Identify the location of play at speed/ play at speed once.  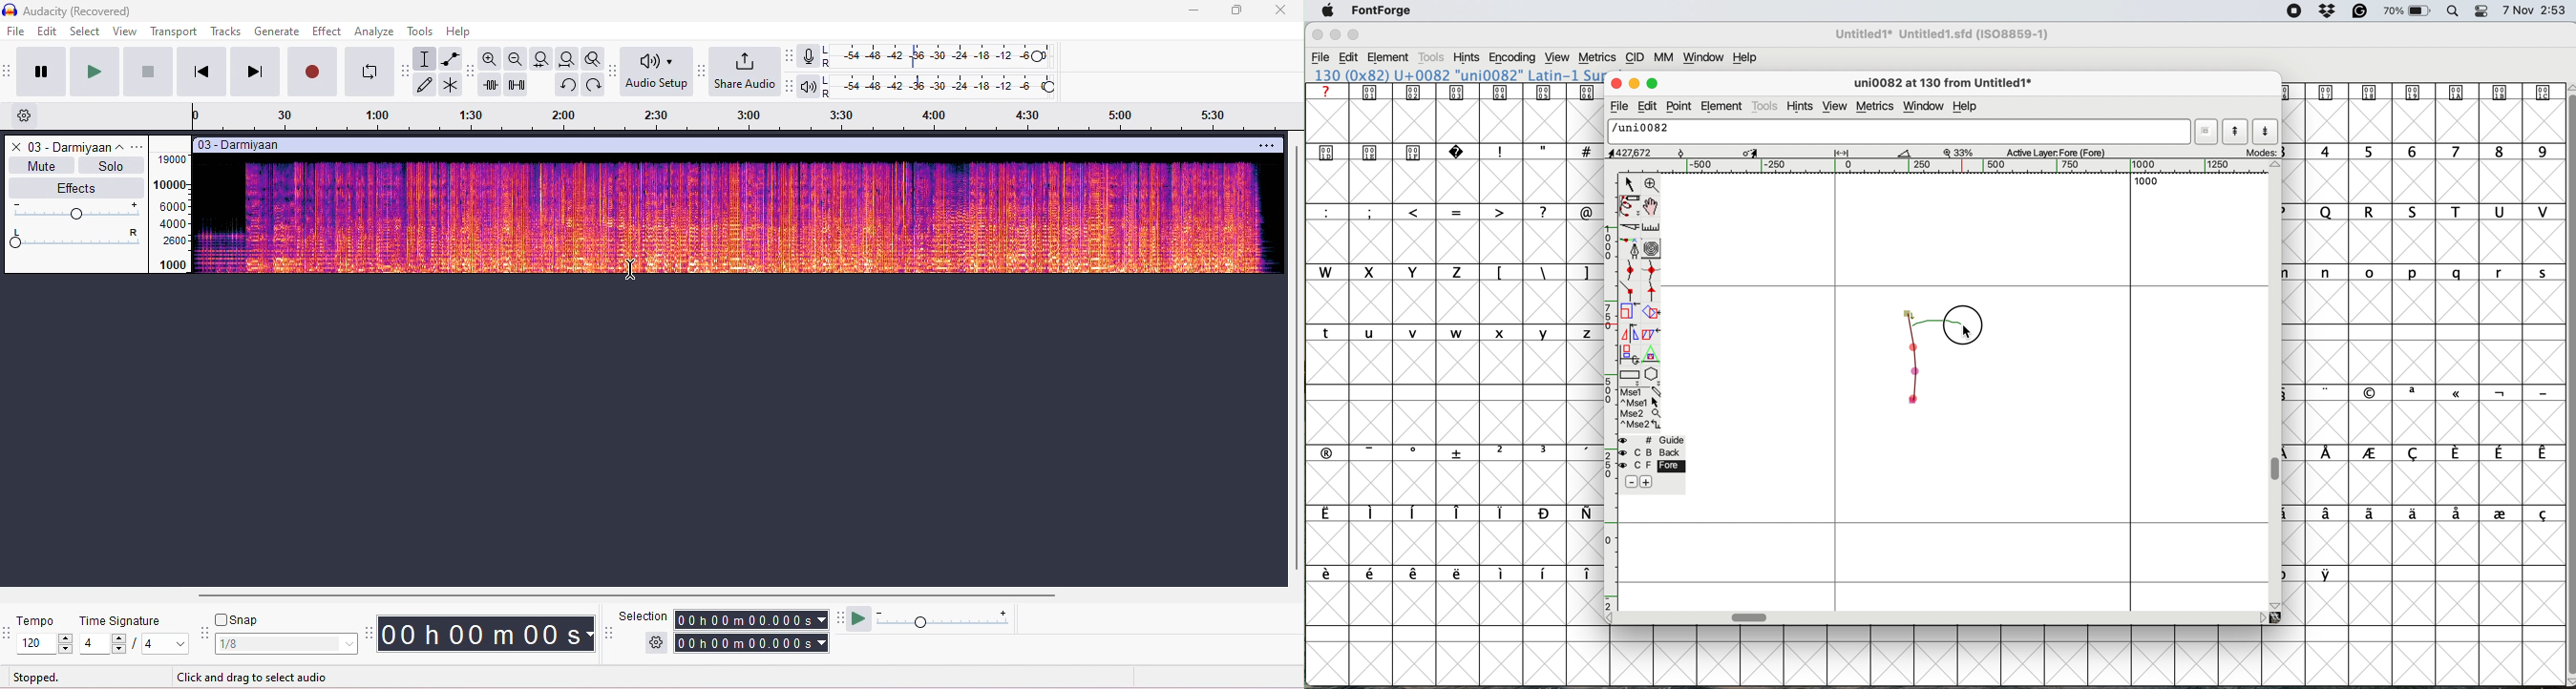
(861, 619).